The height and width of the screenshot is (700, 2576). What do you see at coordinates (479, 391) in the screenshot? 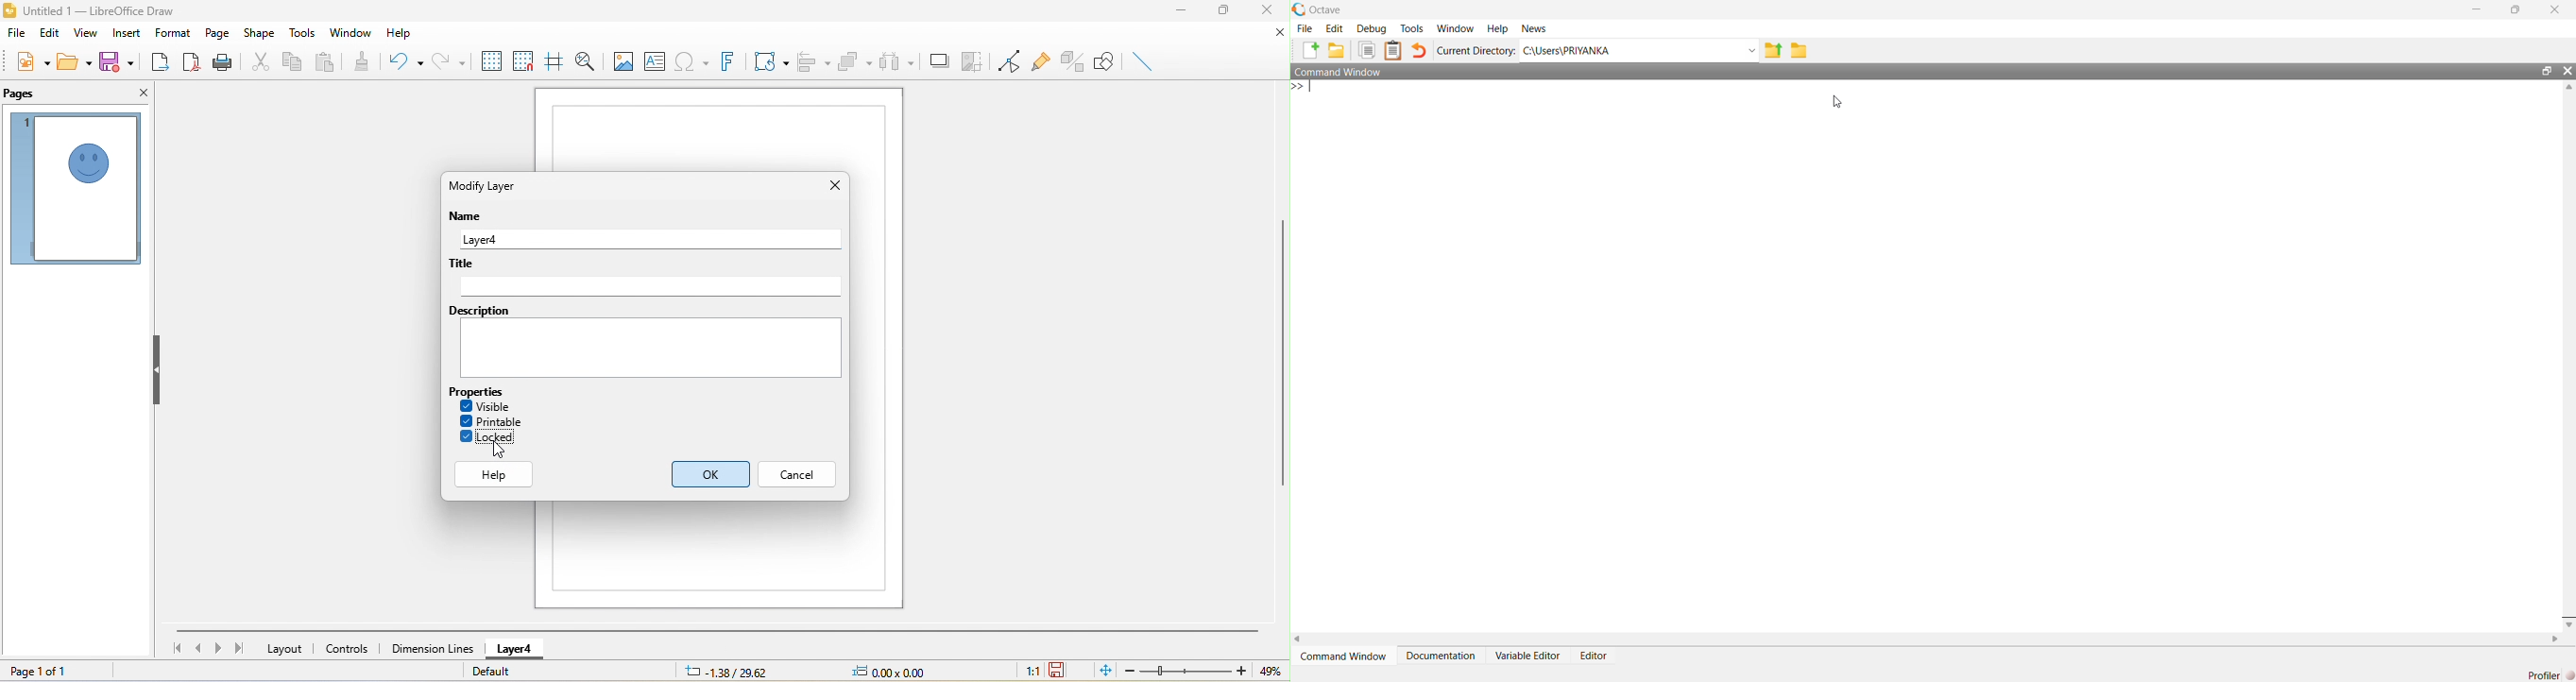
I see `properties` at bounding box center [479, 391].